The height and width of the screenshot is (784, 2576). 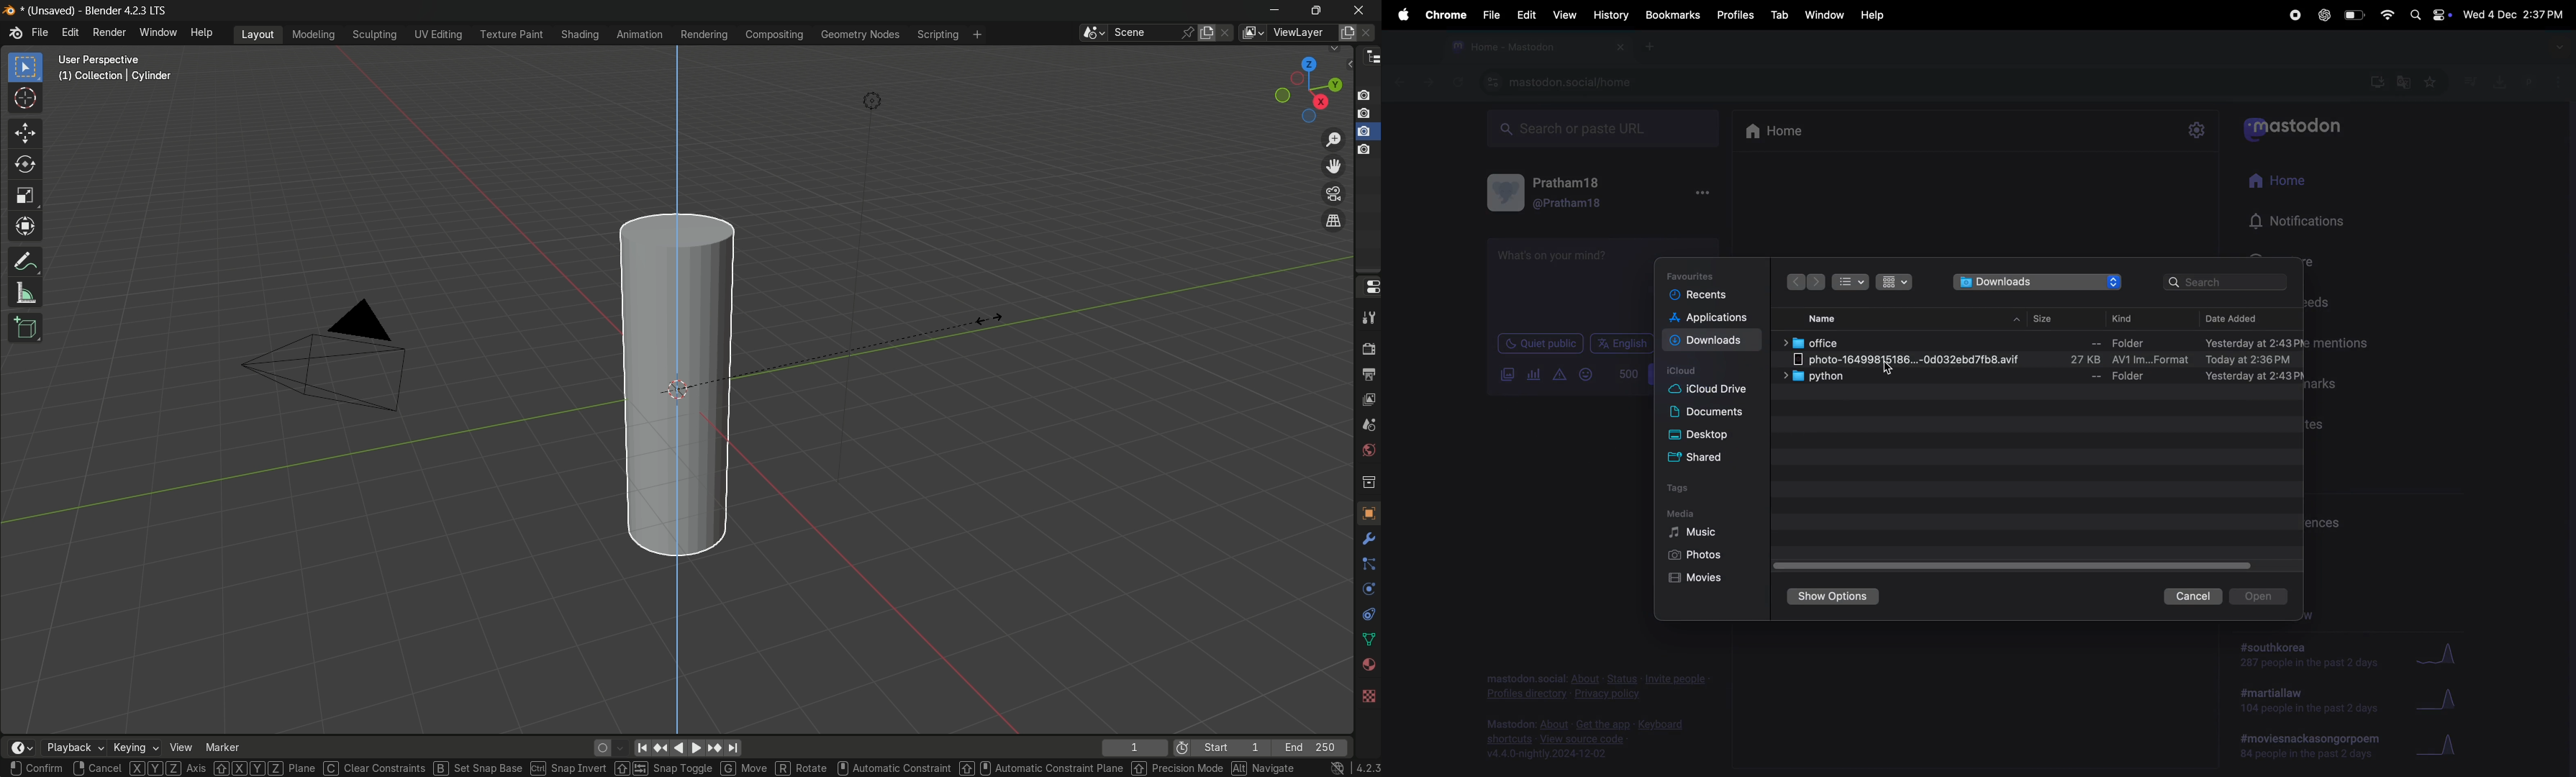 What do you see at coordinates (1366, 565) in the screenshot?
I see `particles` at bounding box center [1366, 565].